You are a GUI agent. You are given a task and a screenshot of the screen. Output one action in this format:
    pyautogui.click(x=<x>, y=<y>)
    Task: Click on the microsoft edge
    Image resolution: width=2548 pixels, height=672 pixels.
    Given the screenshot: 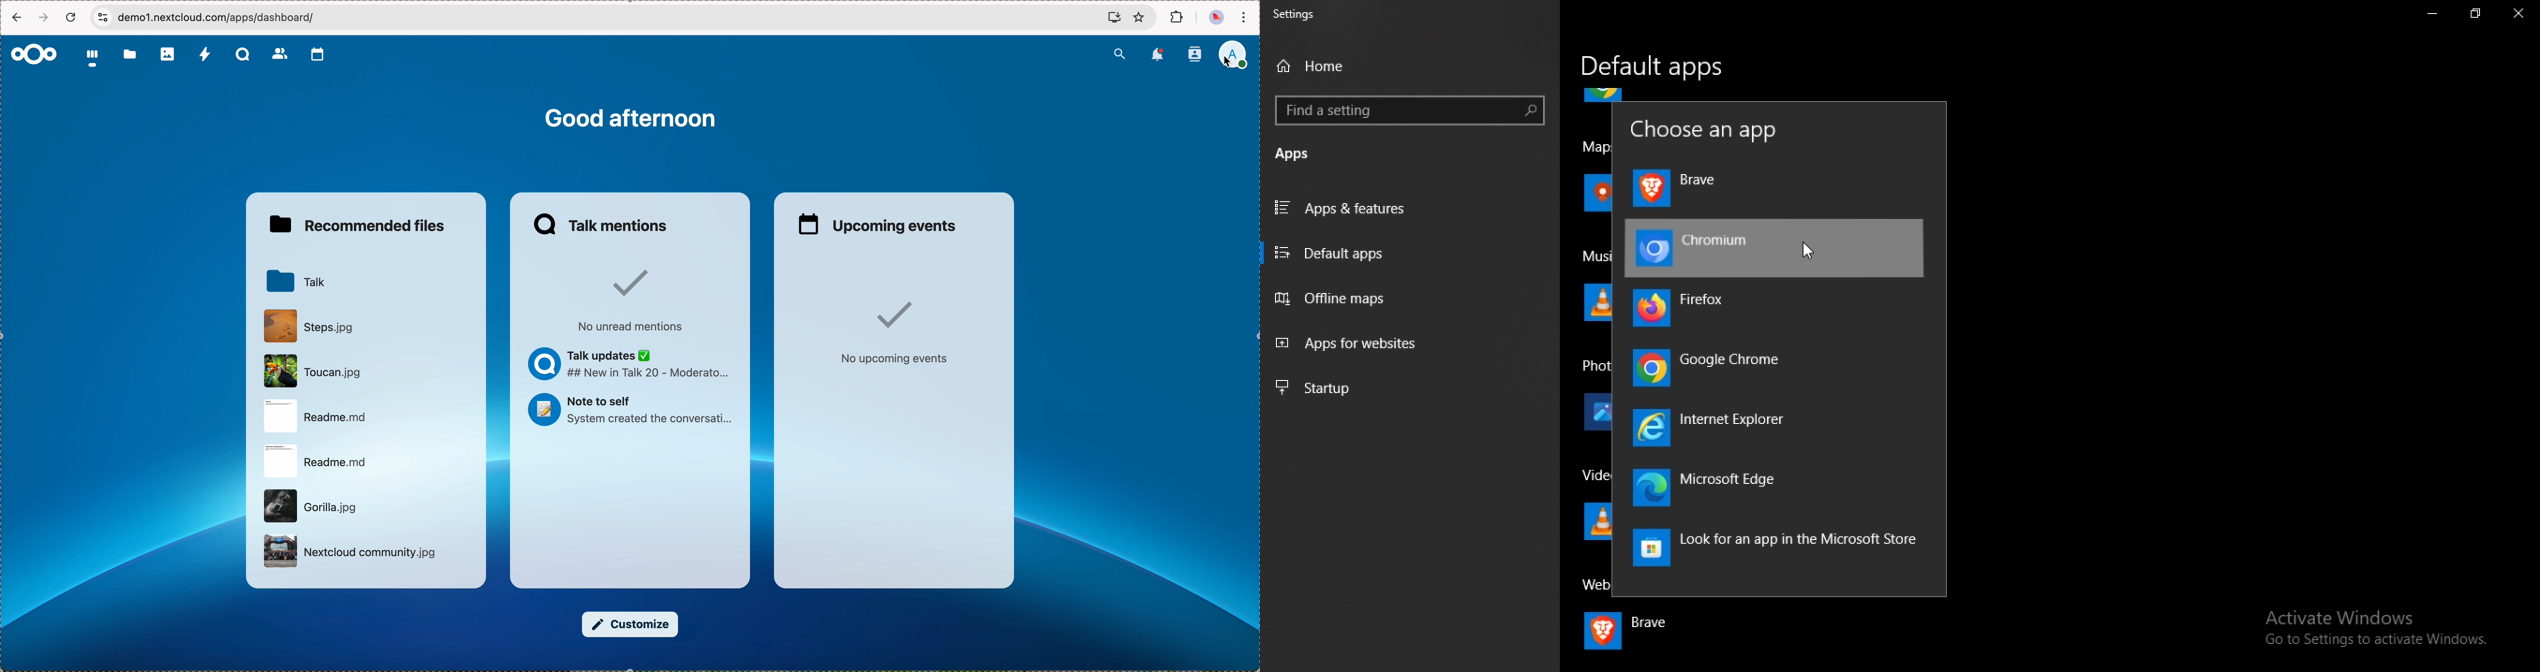 What is the action you would take?
    pyautogui.click(x=1714, y=488)
    